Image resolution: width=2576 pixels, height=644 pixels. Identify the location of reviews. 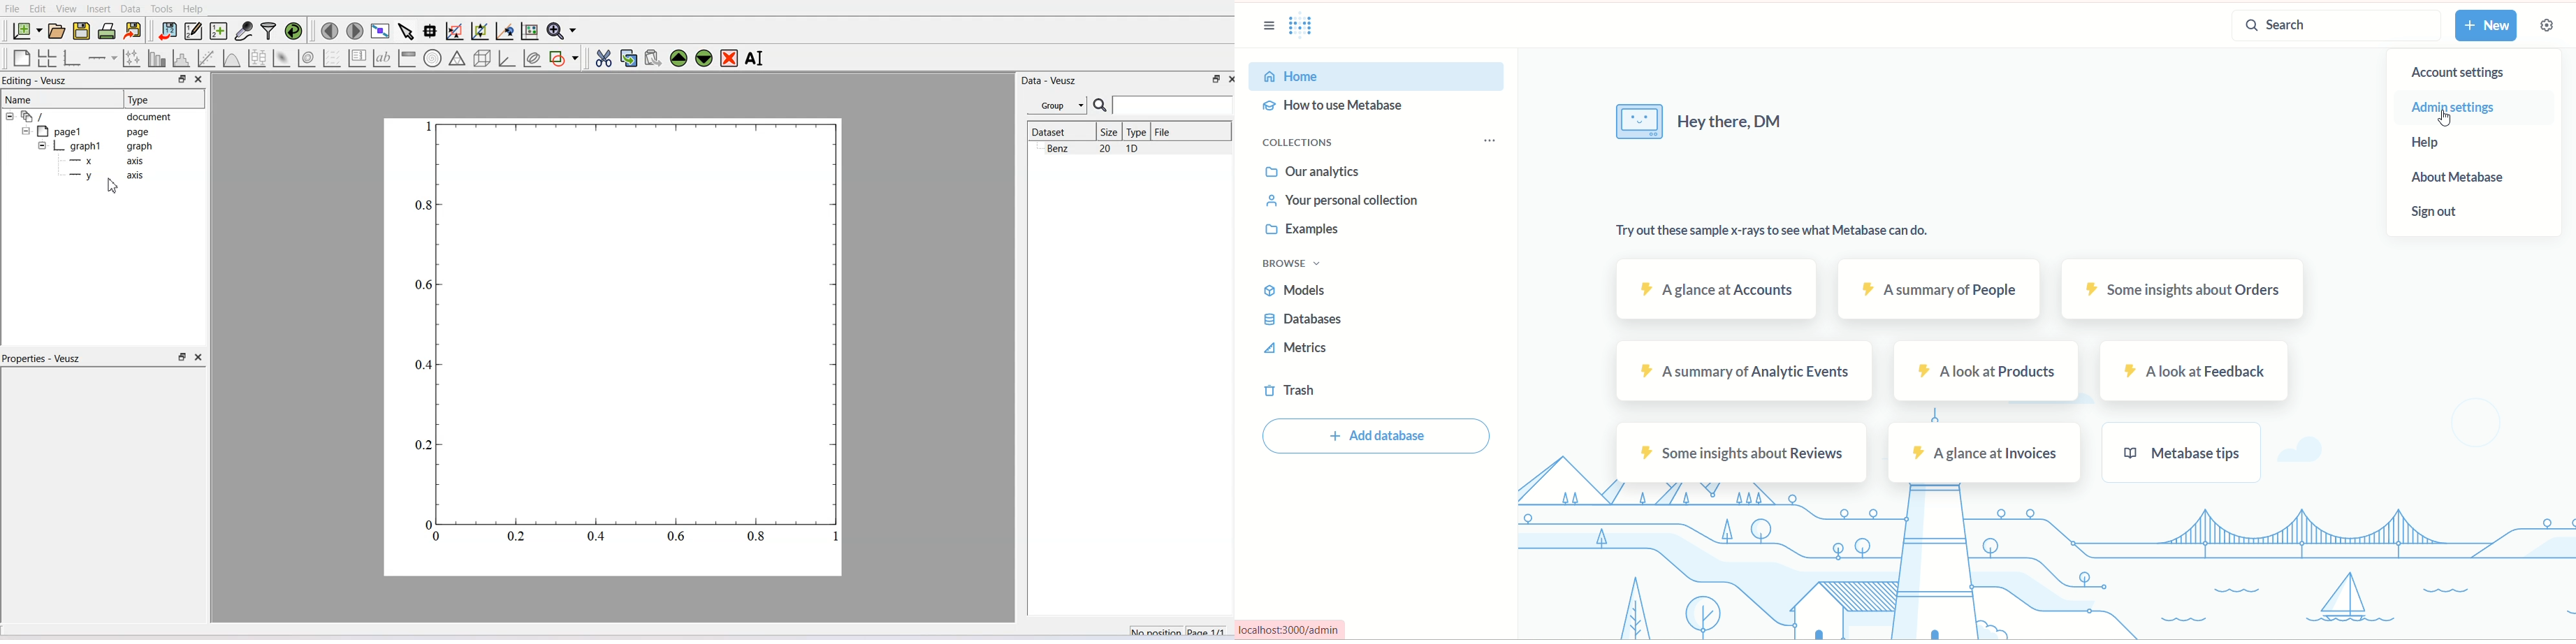
(1741, 453).